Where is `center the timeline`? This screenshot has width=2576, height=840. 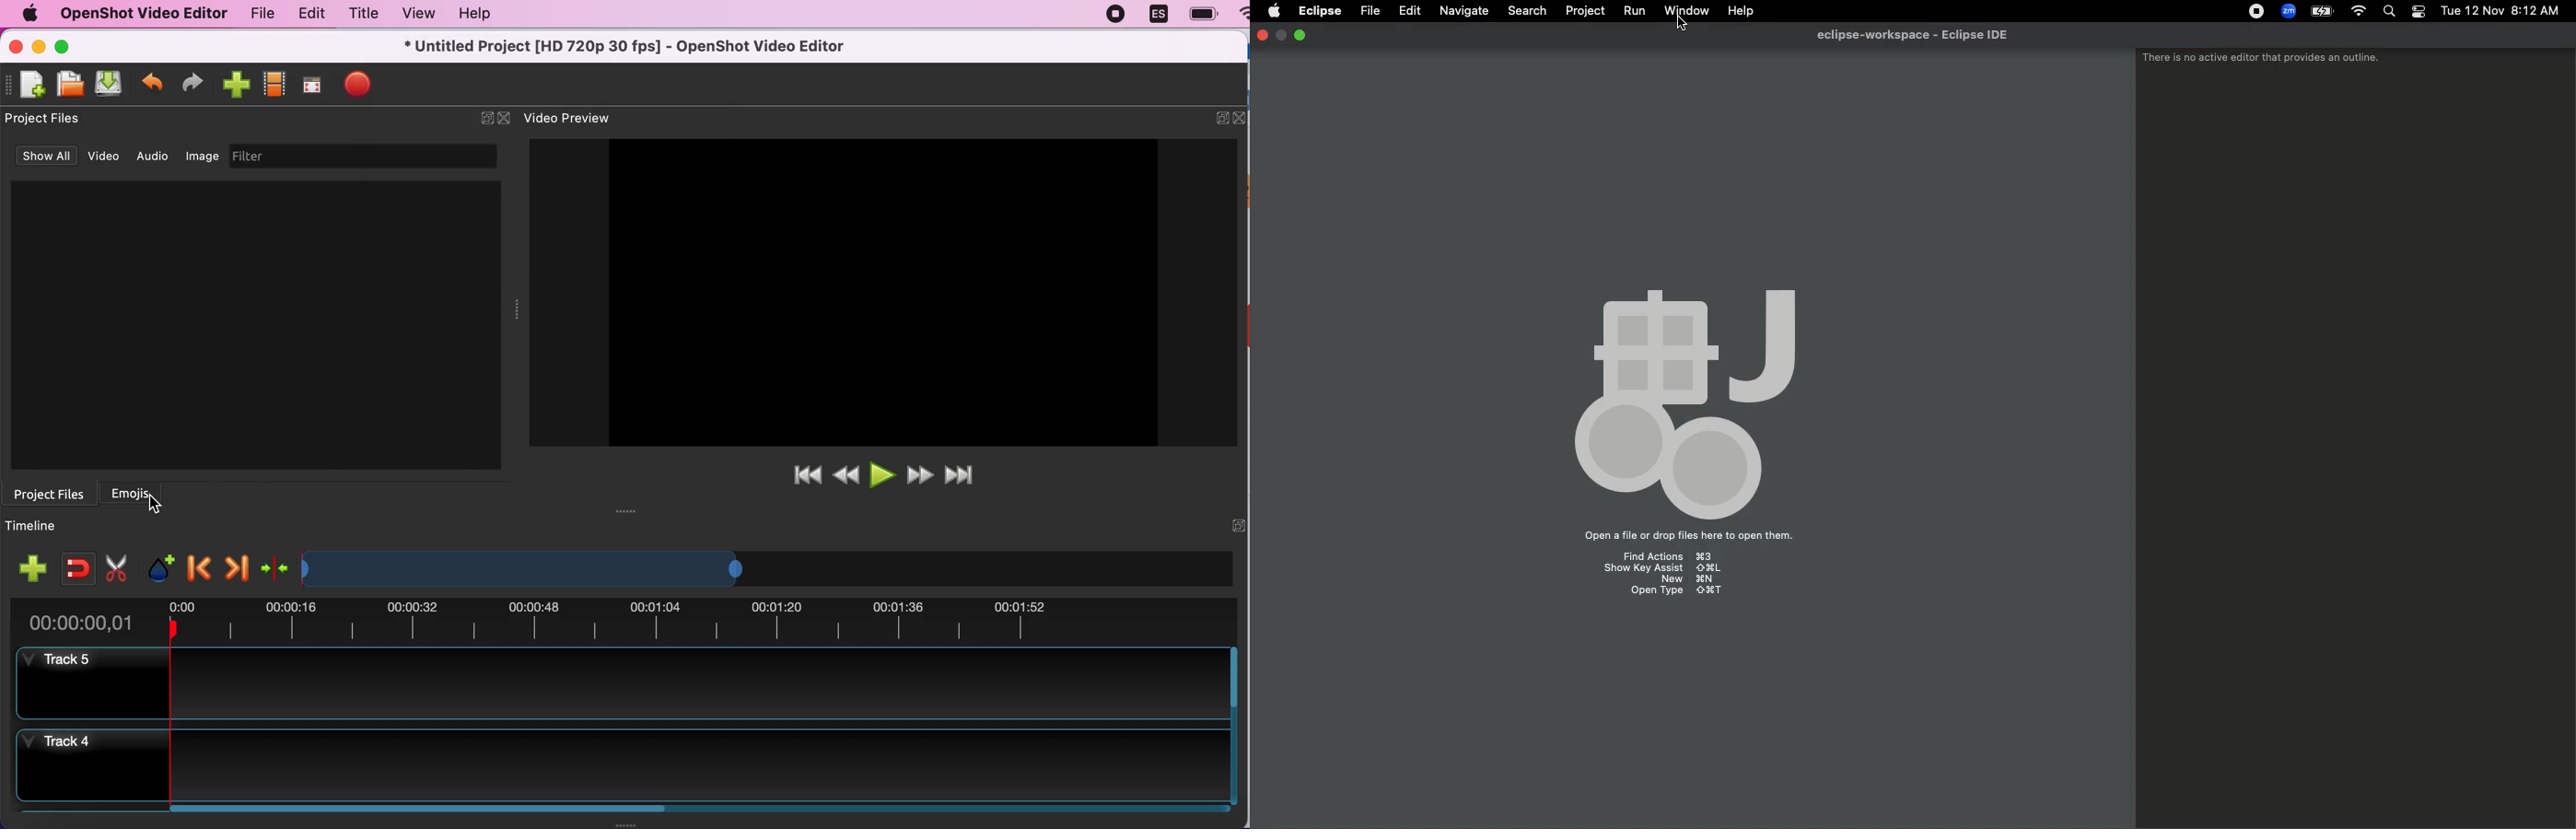
center the timeline is located at coordinates (276, 565).